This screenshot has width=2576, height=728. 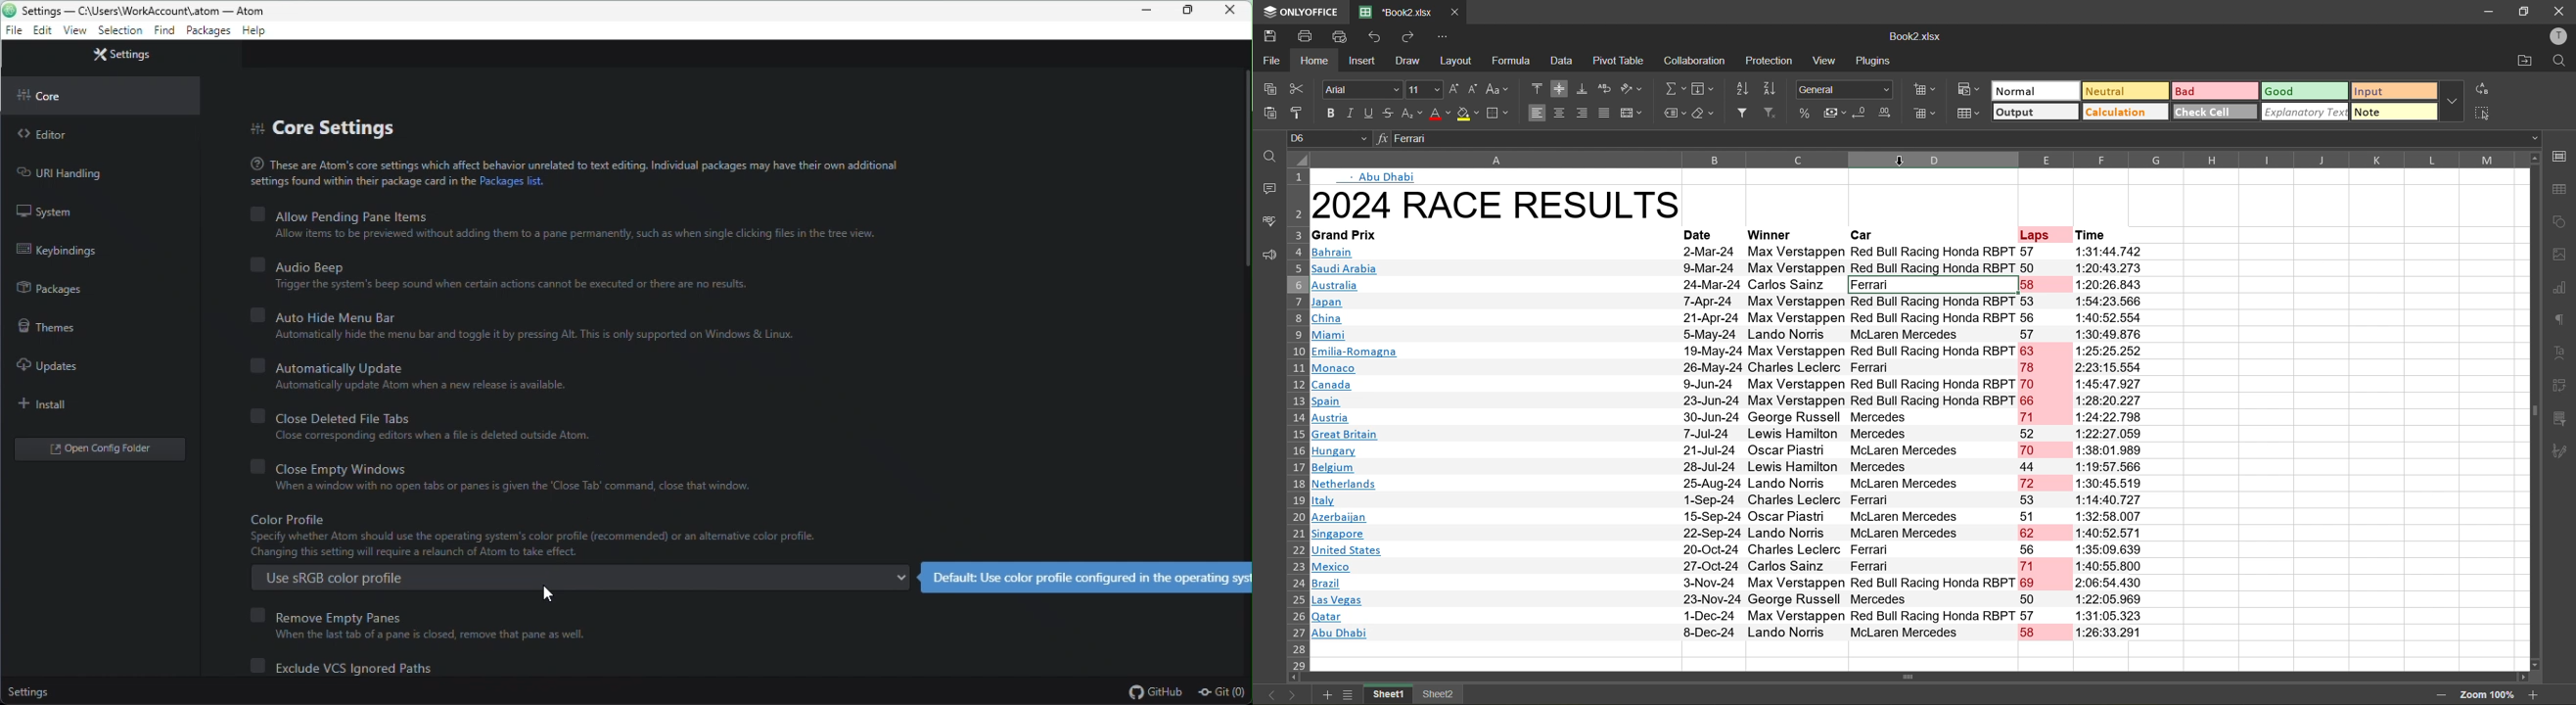 What do you see at coordinates (2035, 112) in the screenshot?
I see `output` at bounding box center [2035, 112].